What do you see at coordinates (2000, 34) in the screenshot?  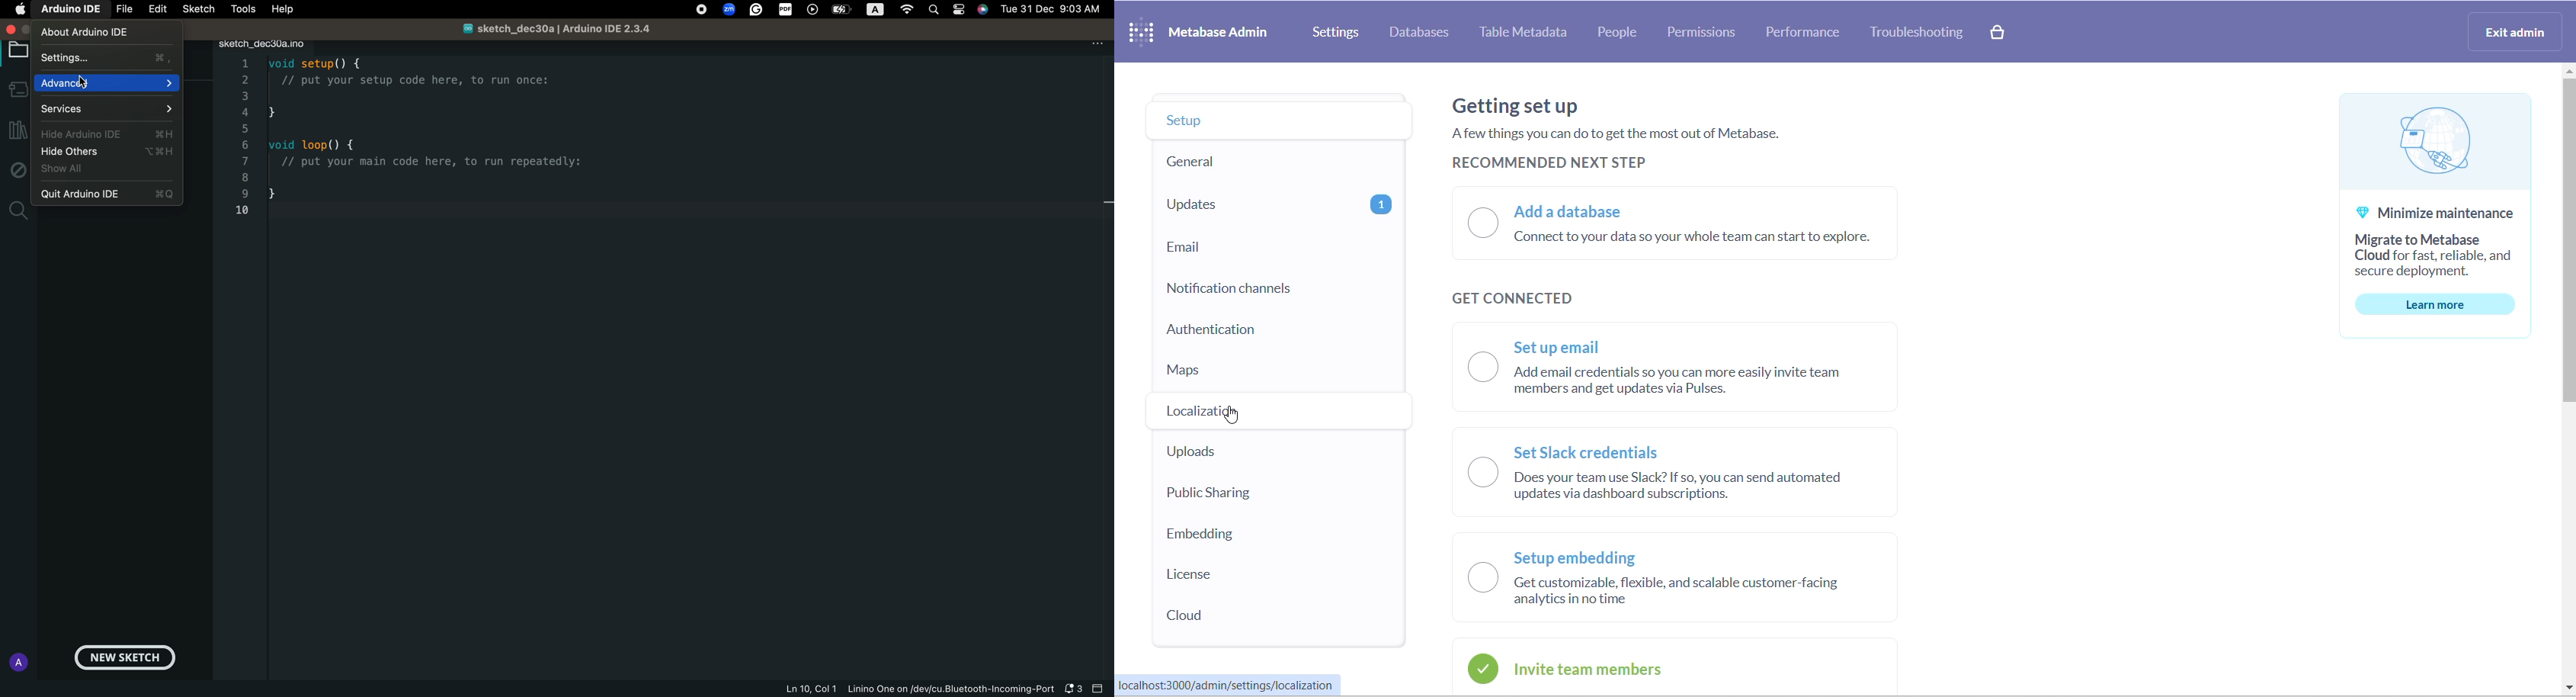 I see `CART` at bounding box center [2000, 34].